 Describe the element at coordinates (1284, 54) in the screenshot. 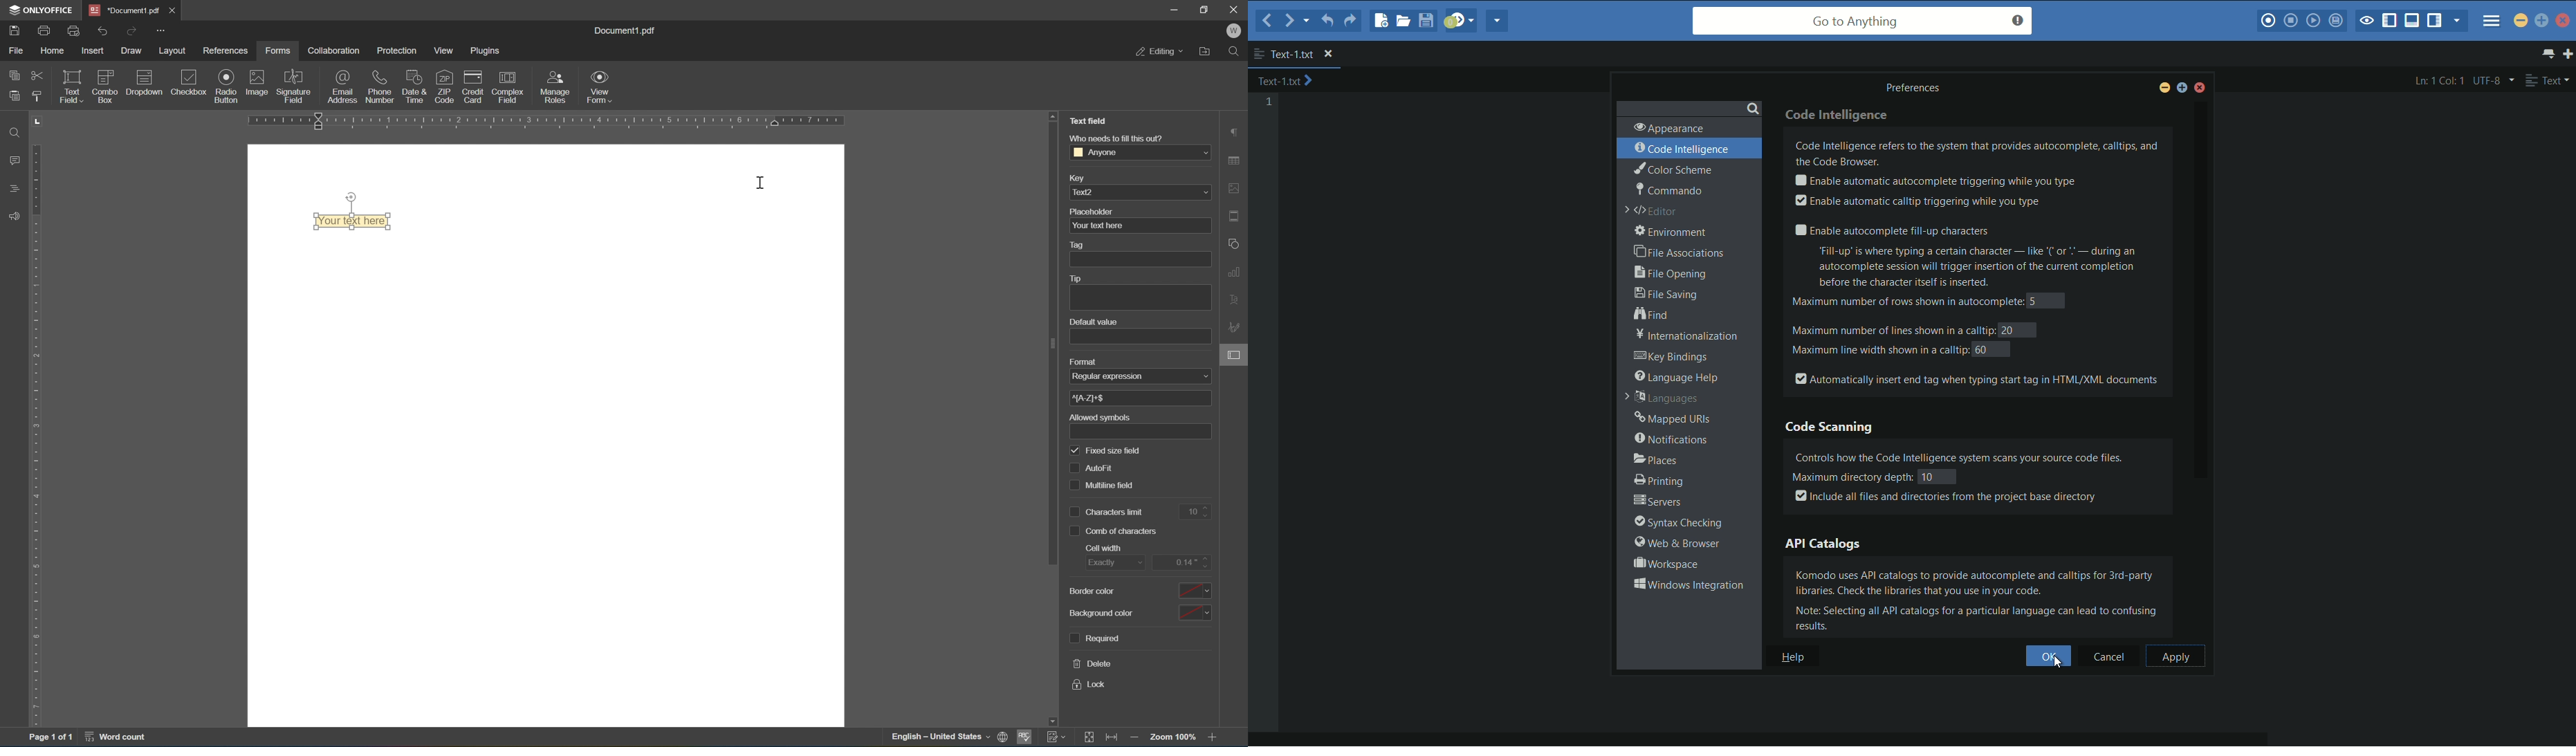

I see `text-1.txt` at that location.